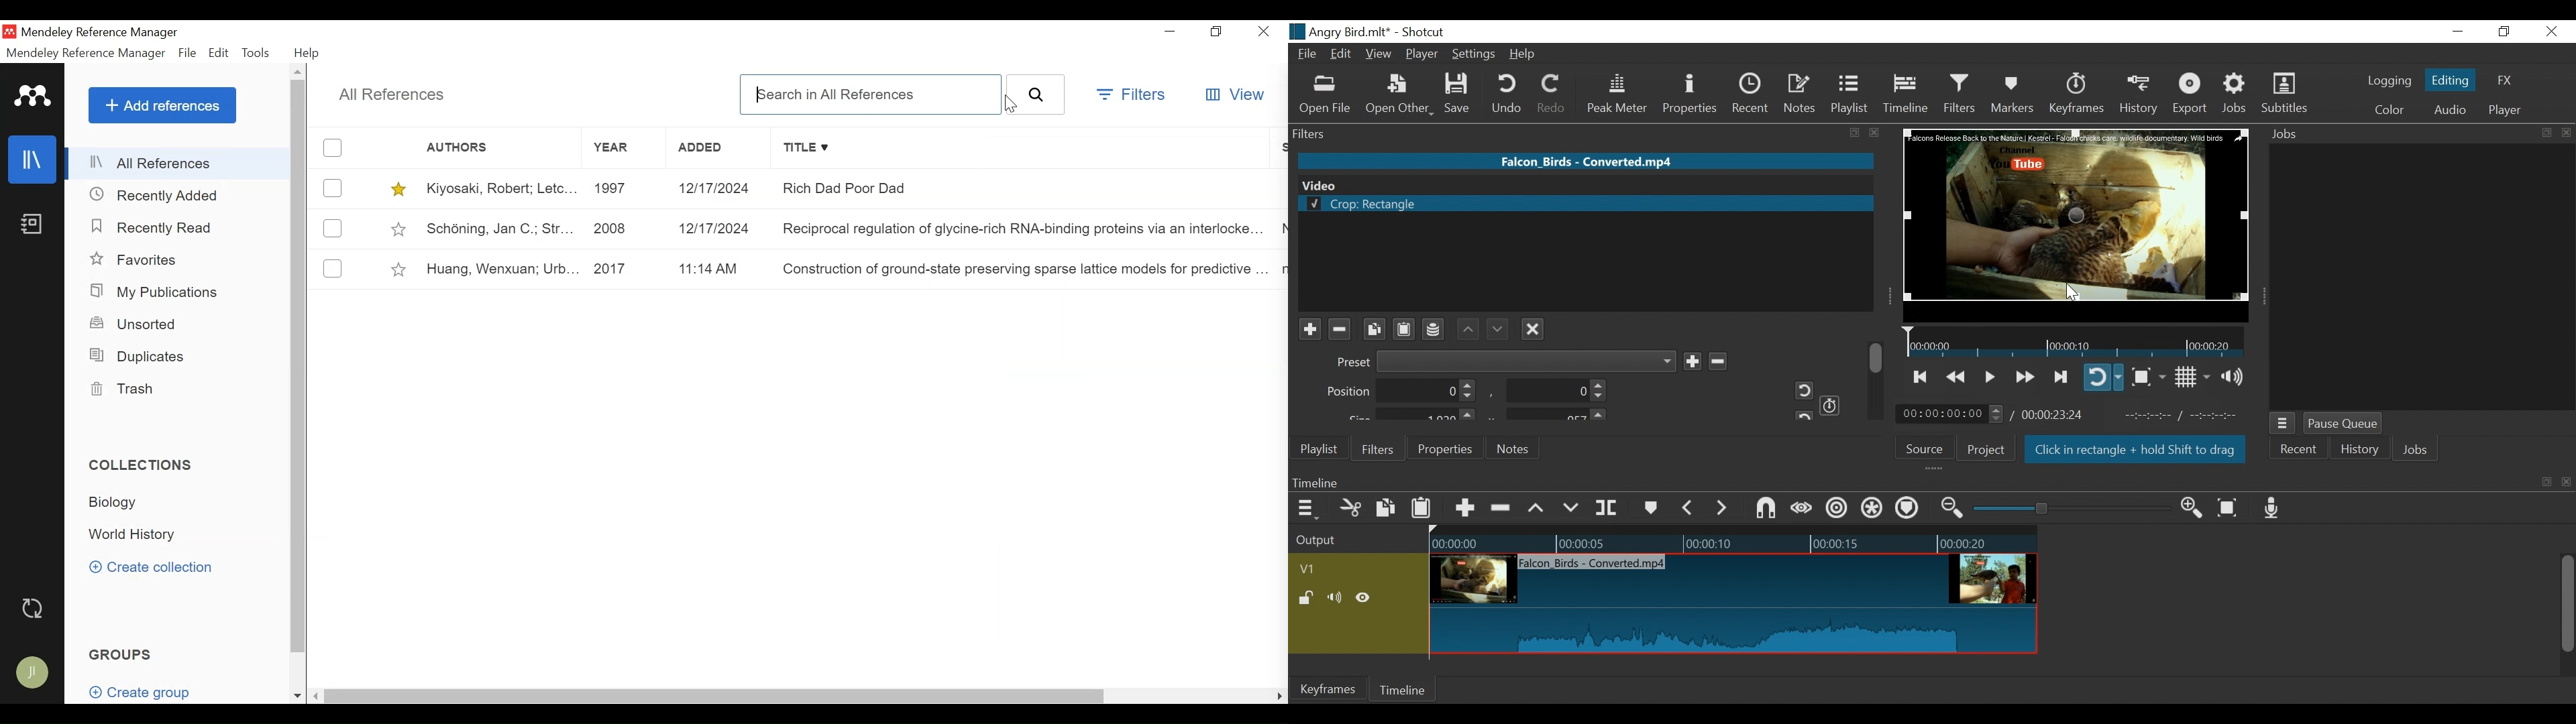  What do you see at coordinates (1351, 509) in the screenshot?
I see `Cut` at bounding box center [1351, 509].